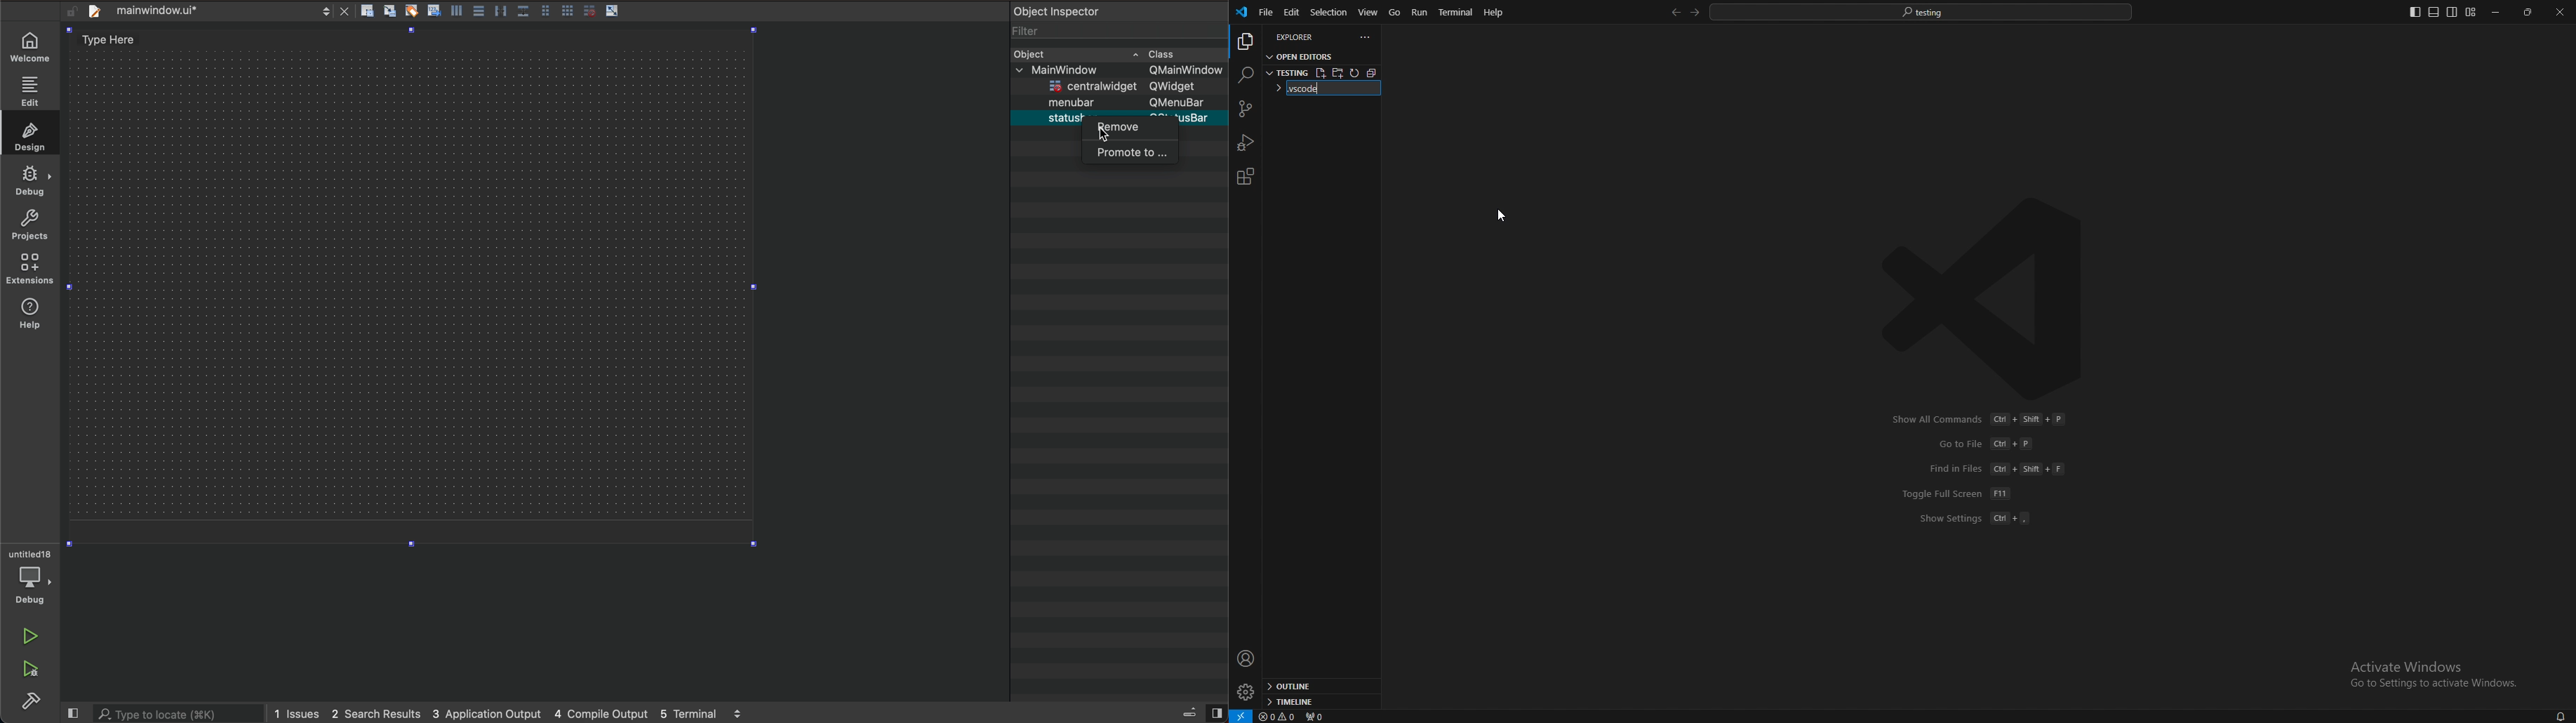 The image size is (2576, 728). What do you see at coordinates (73, 711) in the screenshot?
I see `close slide bar` at bounding box center [73, 711].